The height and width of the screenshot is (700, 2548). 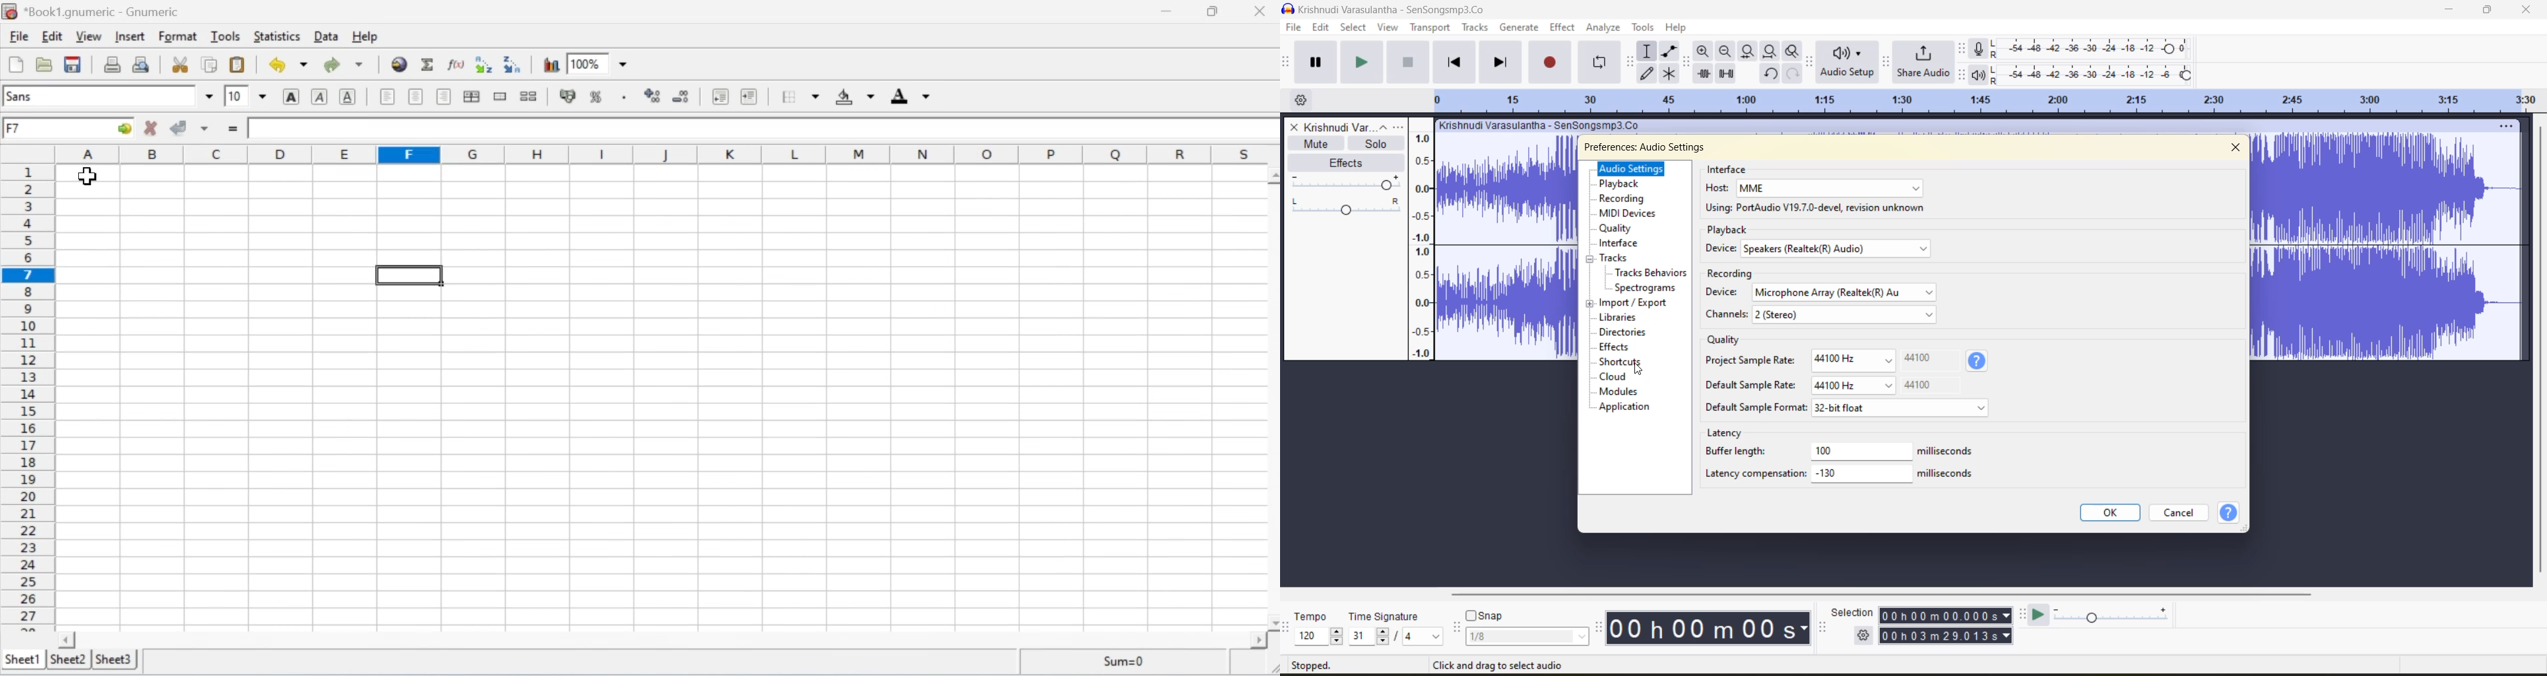 What do you see at coordinates (1986, 100) in the screenshot?
I see `Scale` at bounding box center [1986, 100].